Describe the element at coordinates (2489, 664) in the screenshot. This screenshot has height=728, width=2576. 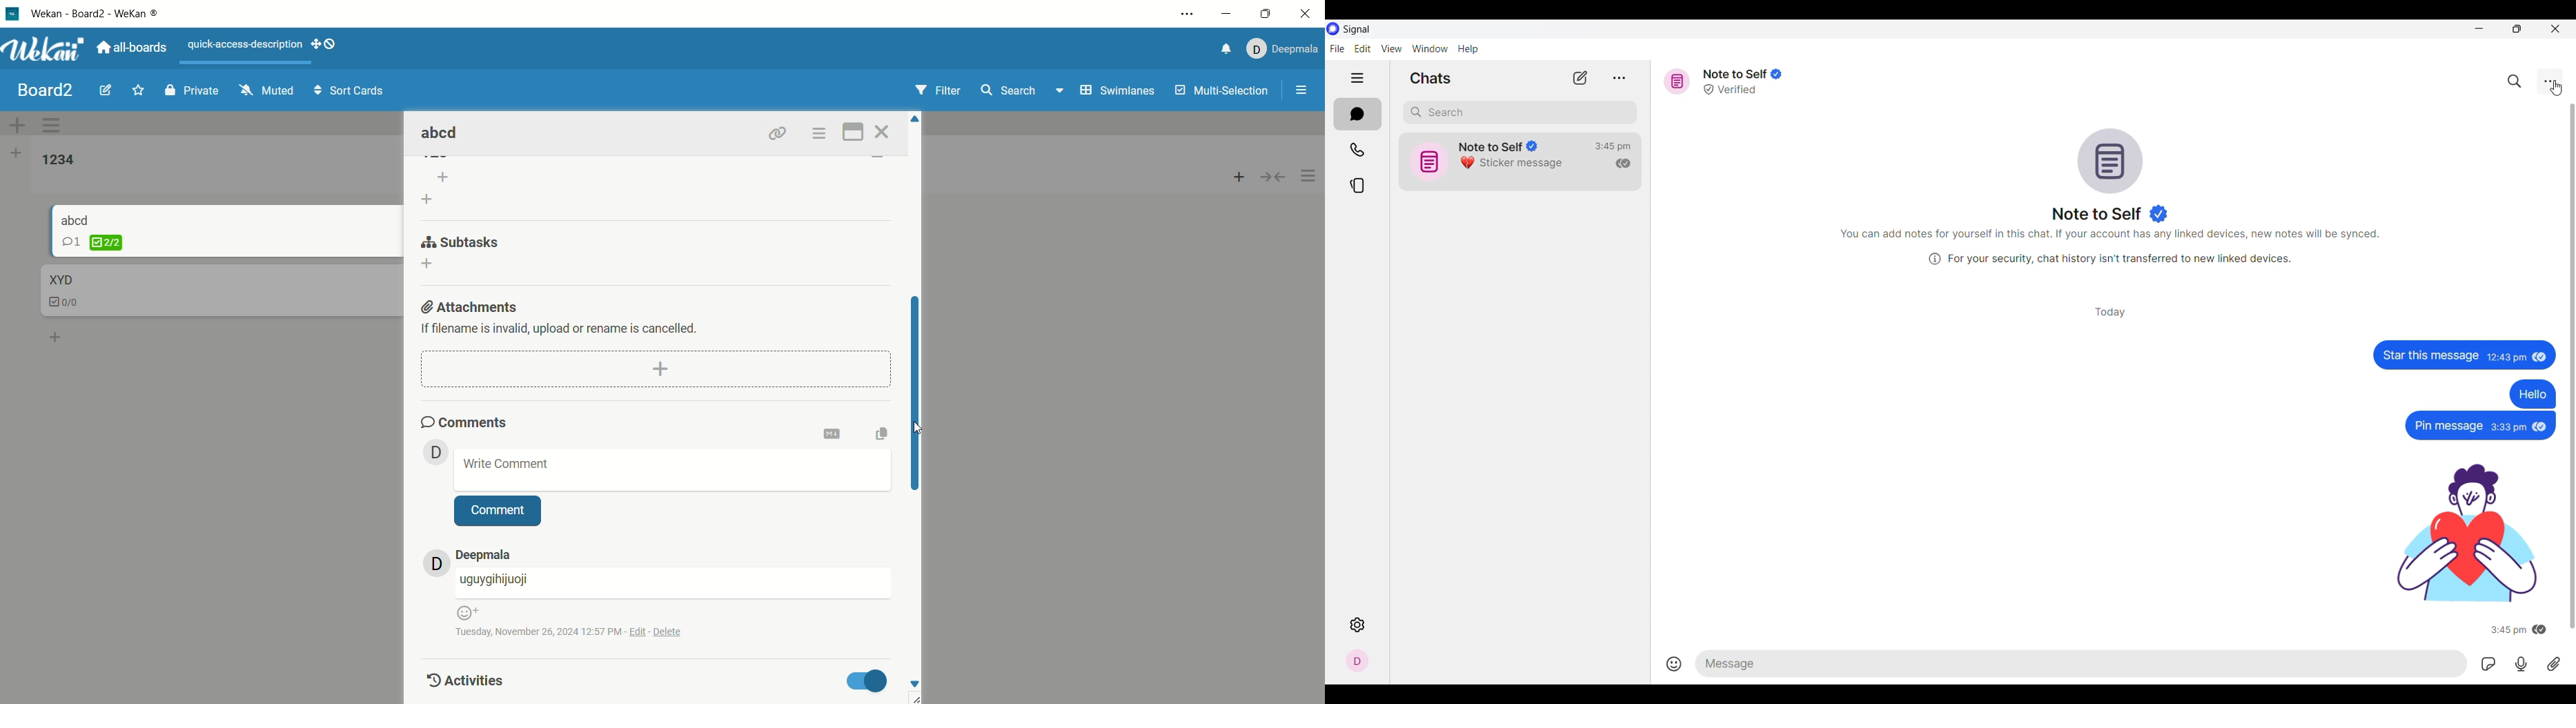
I see `GIFs` at that location.